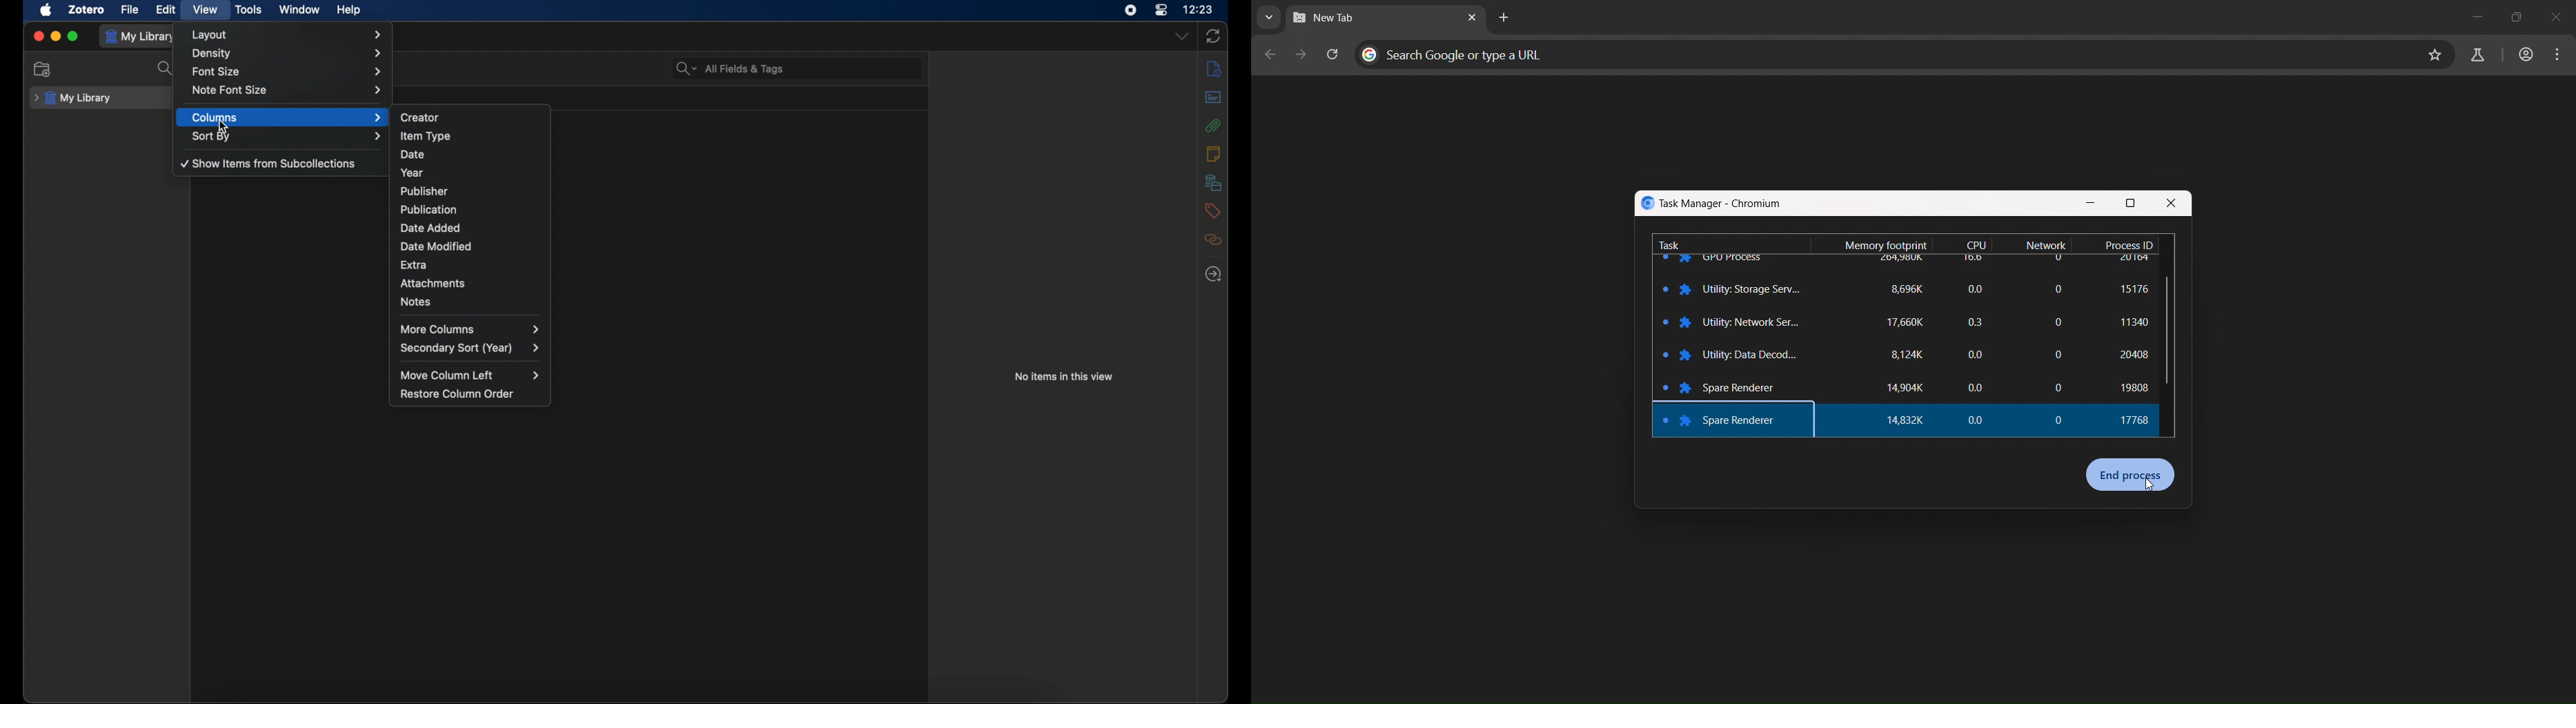 The height and width of the screenshot is (728, 2576). Describe the element at coordinates (424, 191) in the screenshot. I see `publisher` at that location.